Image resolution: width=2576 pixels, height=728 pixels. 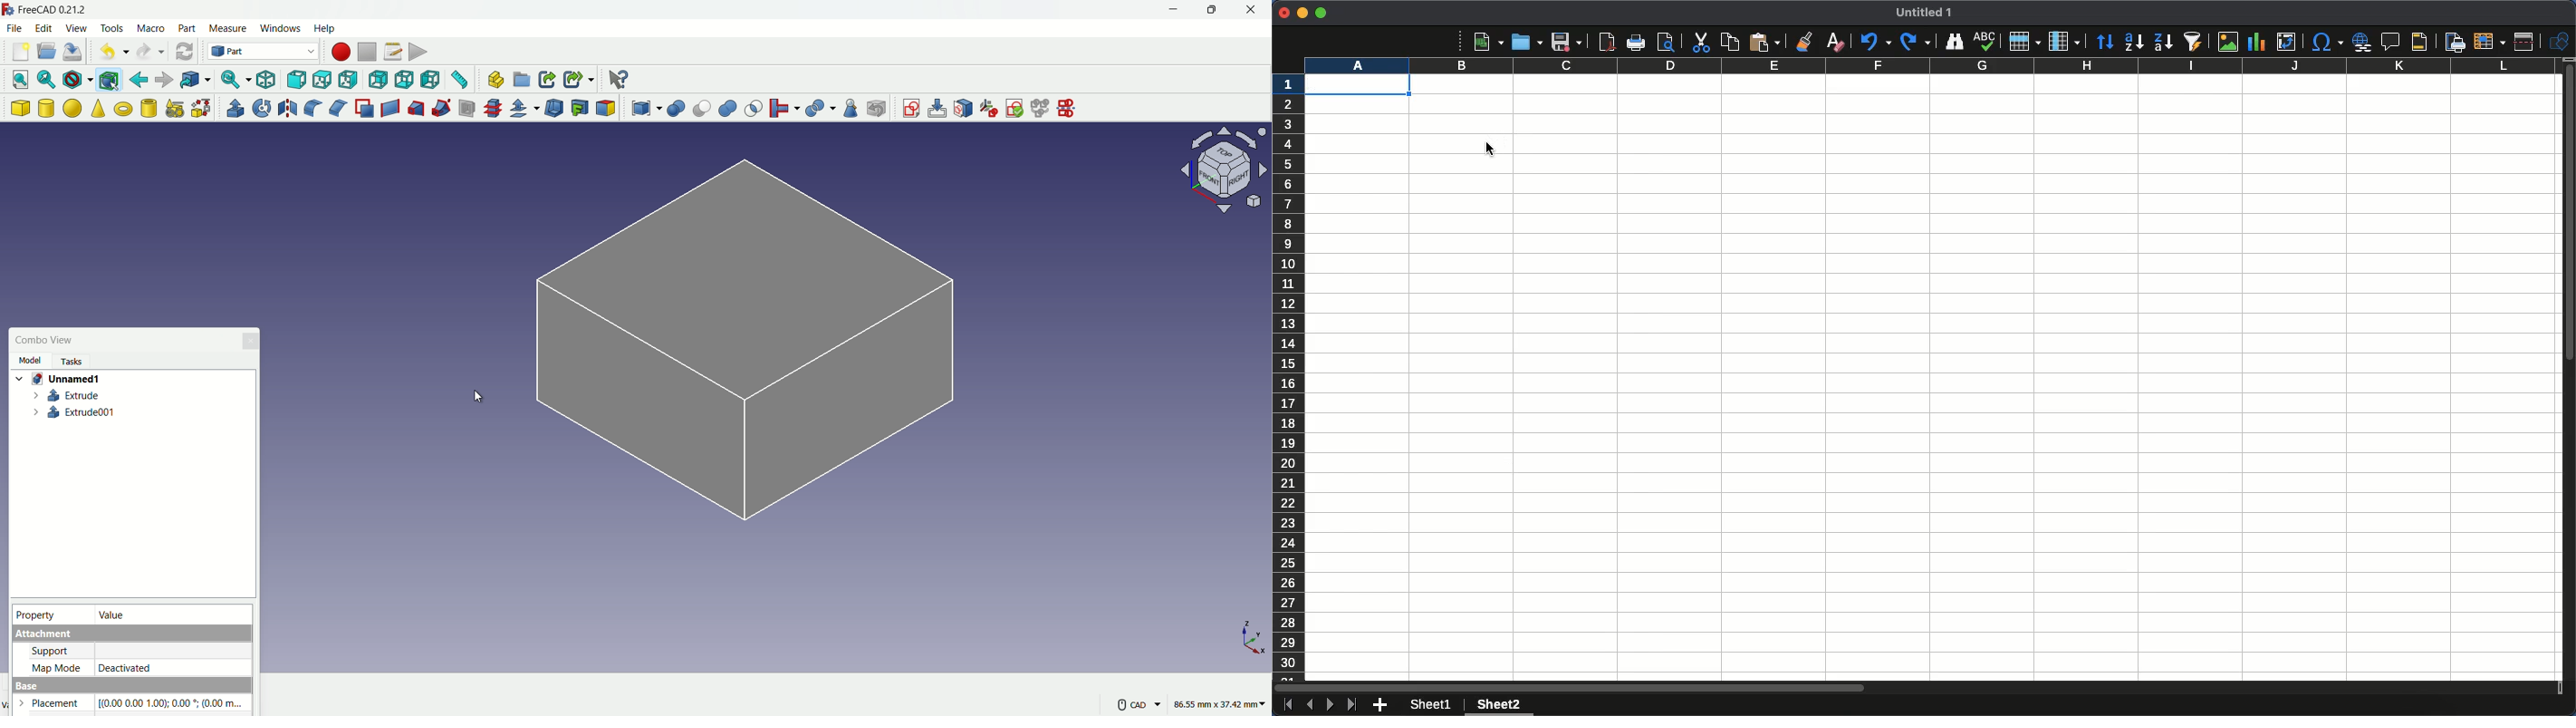 What do you see at coordinates (263, 107) in the screenshot?
I see `rotate` at bounding box center [263, 107].